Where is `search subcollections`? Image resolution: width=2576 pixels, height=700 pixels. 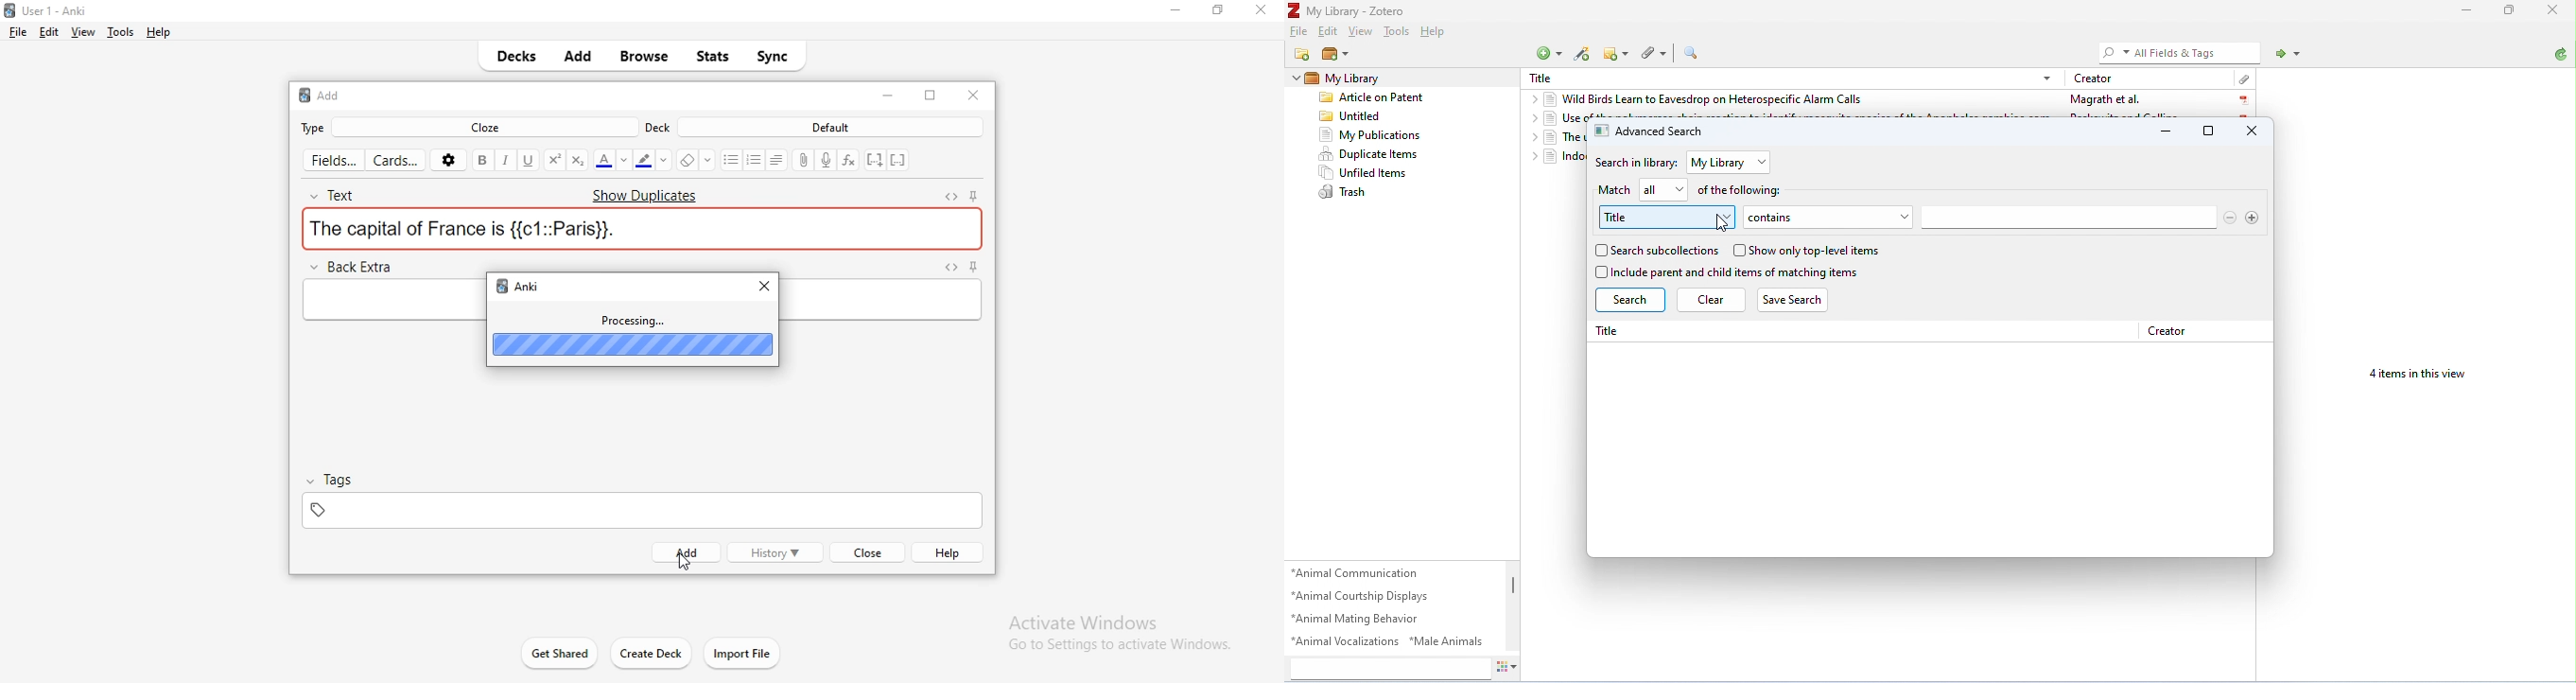 search subcollections is located at coordinates (1664, 251).